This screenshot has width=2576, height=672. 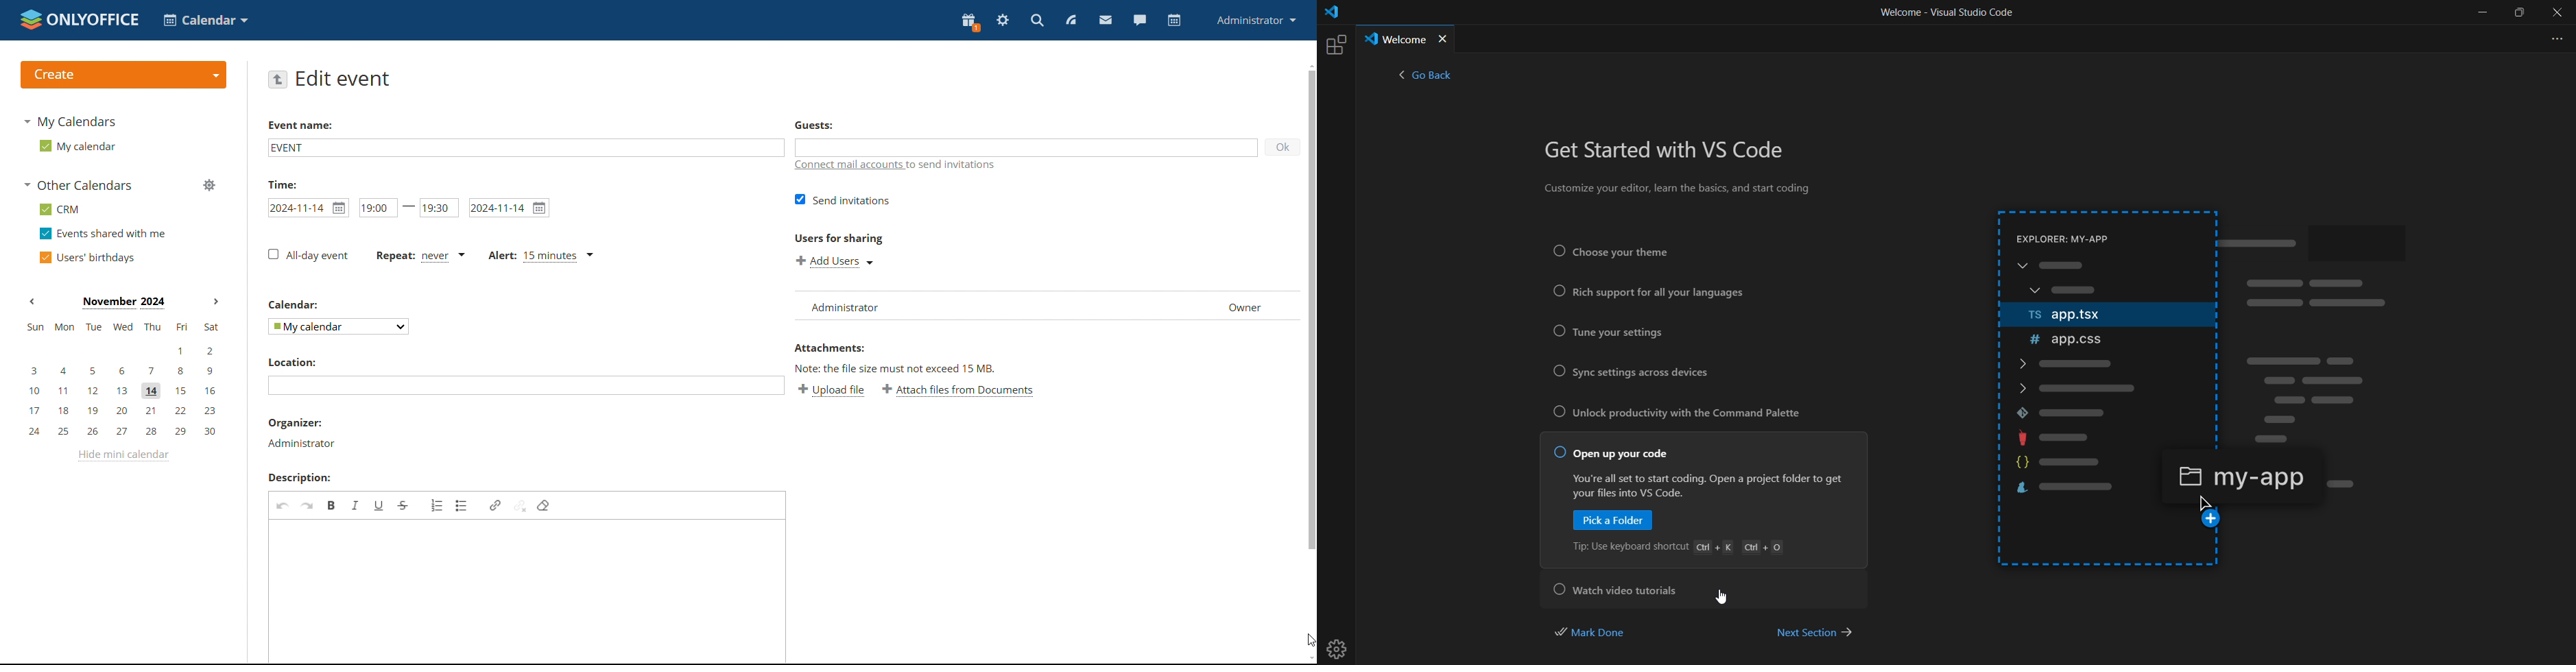 What do you see at coordinates (2104, 412) in the screenshot?
I see `git source` at bounding box center [2104, 412].